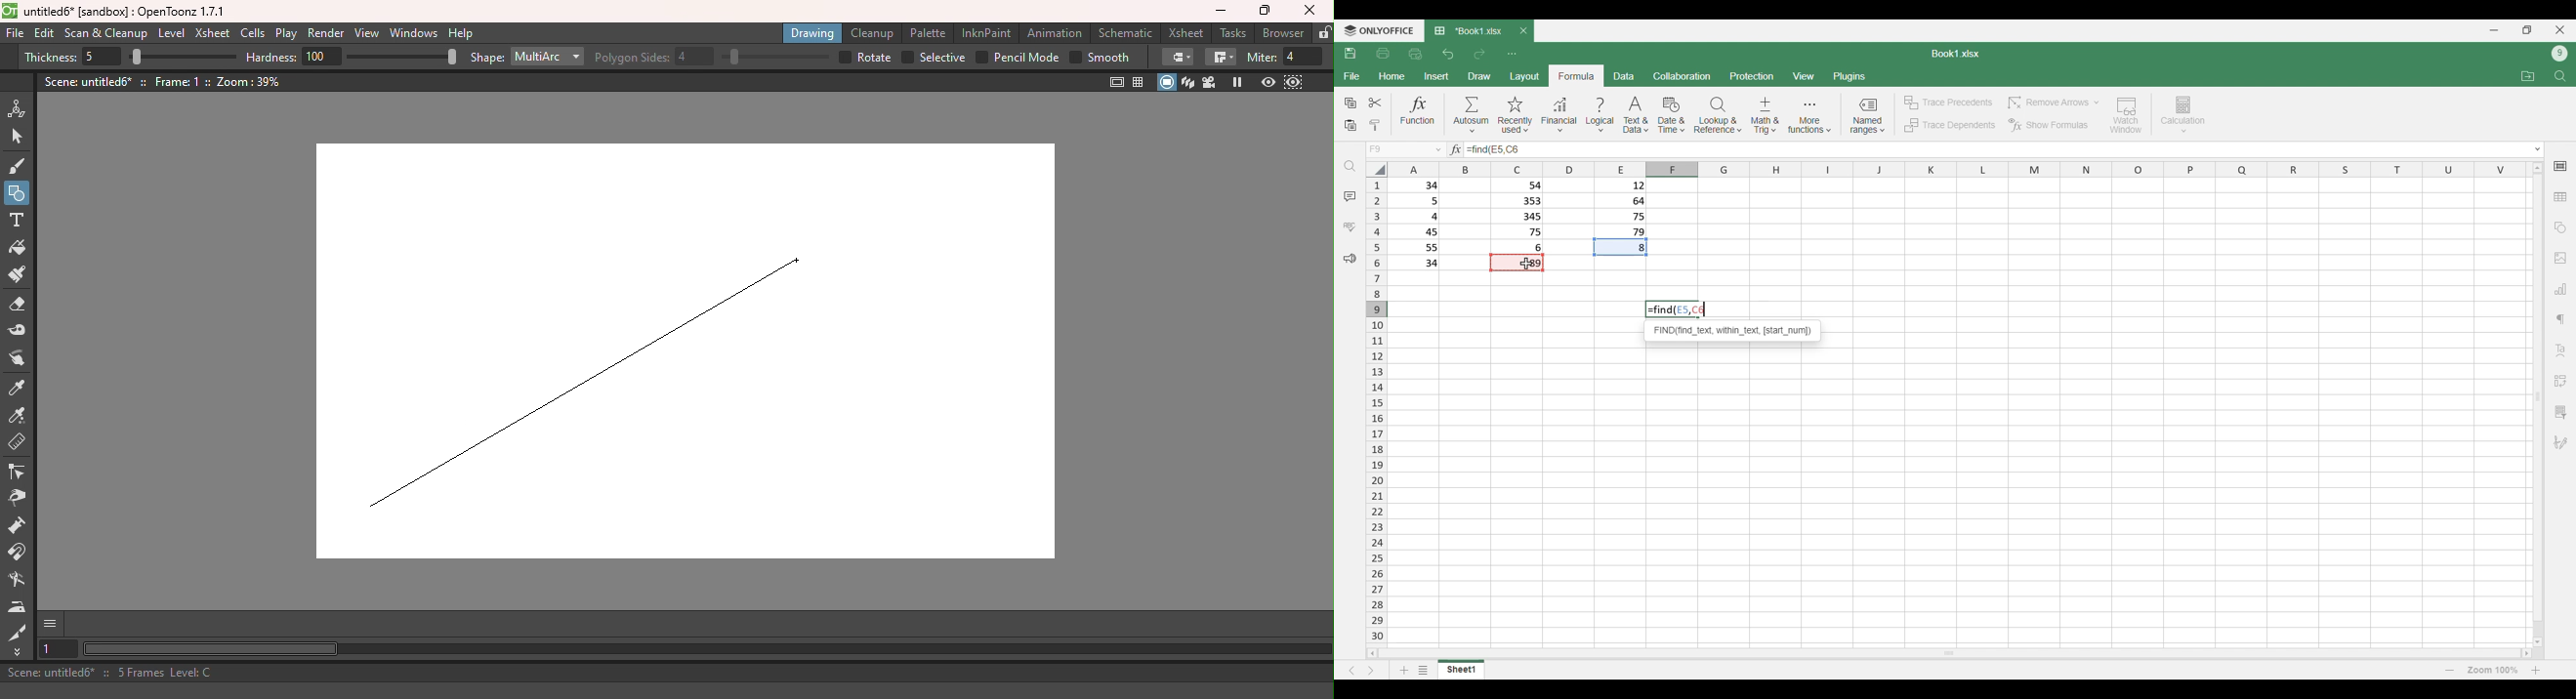 The height and width of the screenshot is (700, 2576). Describe the element at coordinates (800, 258) in the screenshot. I see `Cursor` at that location.